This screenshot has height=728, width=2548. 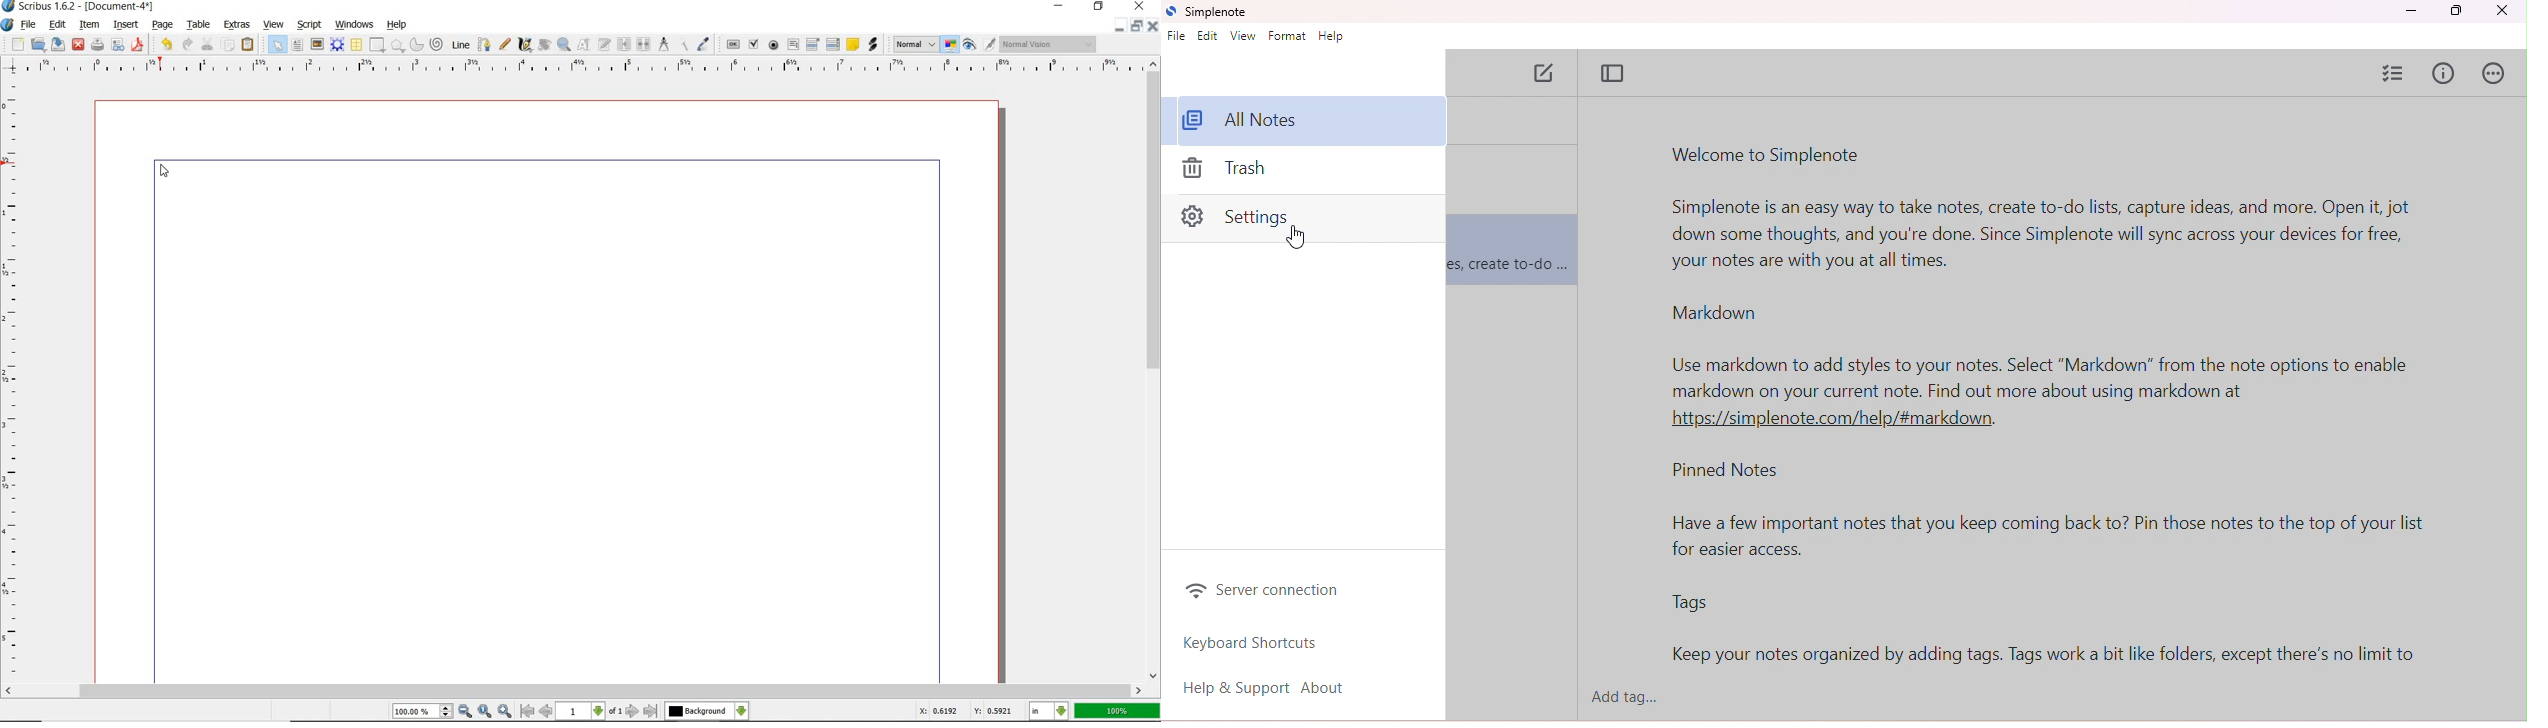 What do you see at coordinates (1332, 37) in the screenshot?
I see `help` at bounding box center [1332, 37].